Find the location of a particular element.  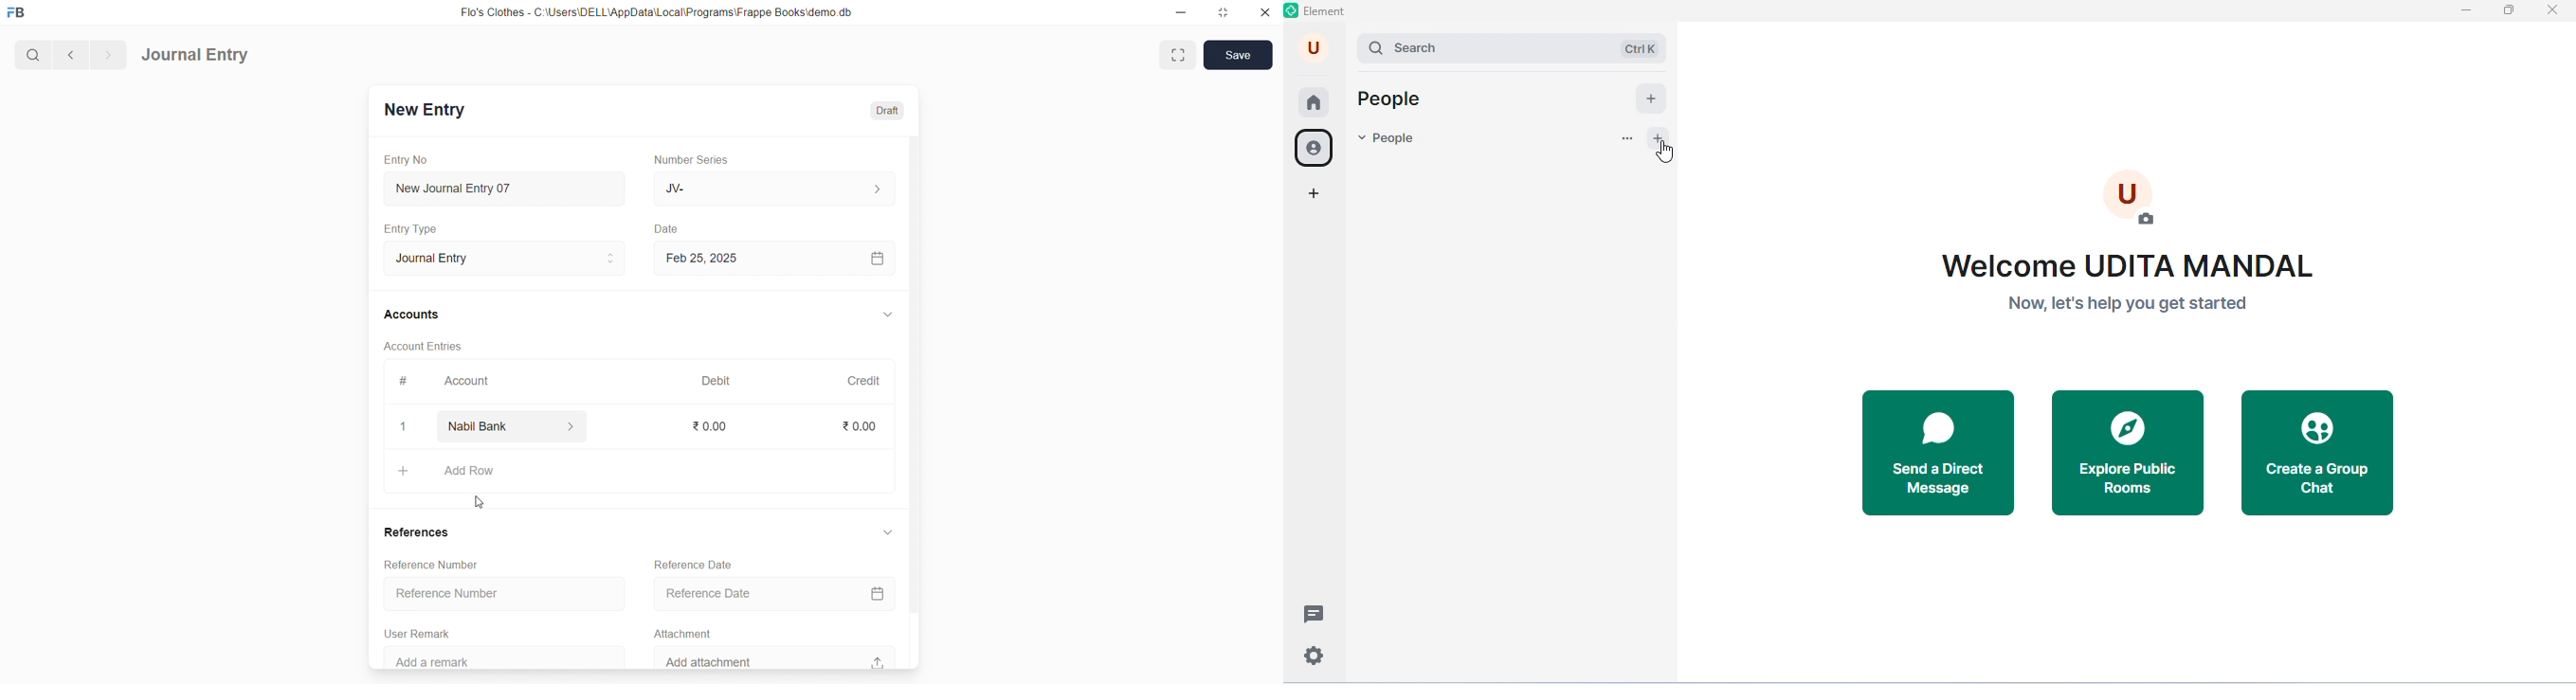

close is located at coordinates (1265, 13).